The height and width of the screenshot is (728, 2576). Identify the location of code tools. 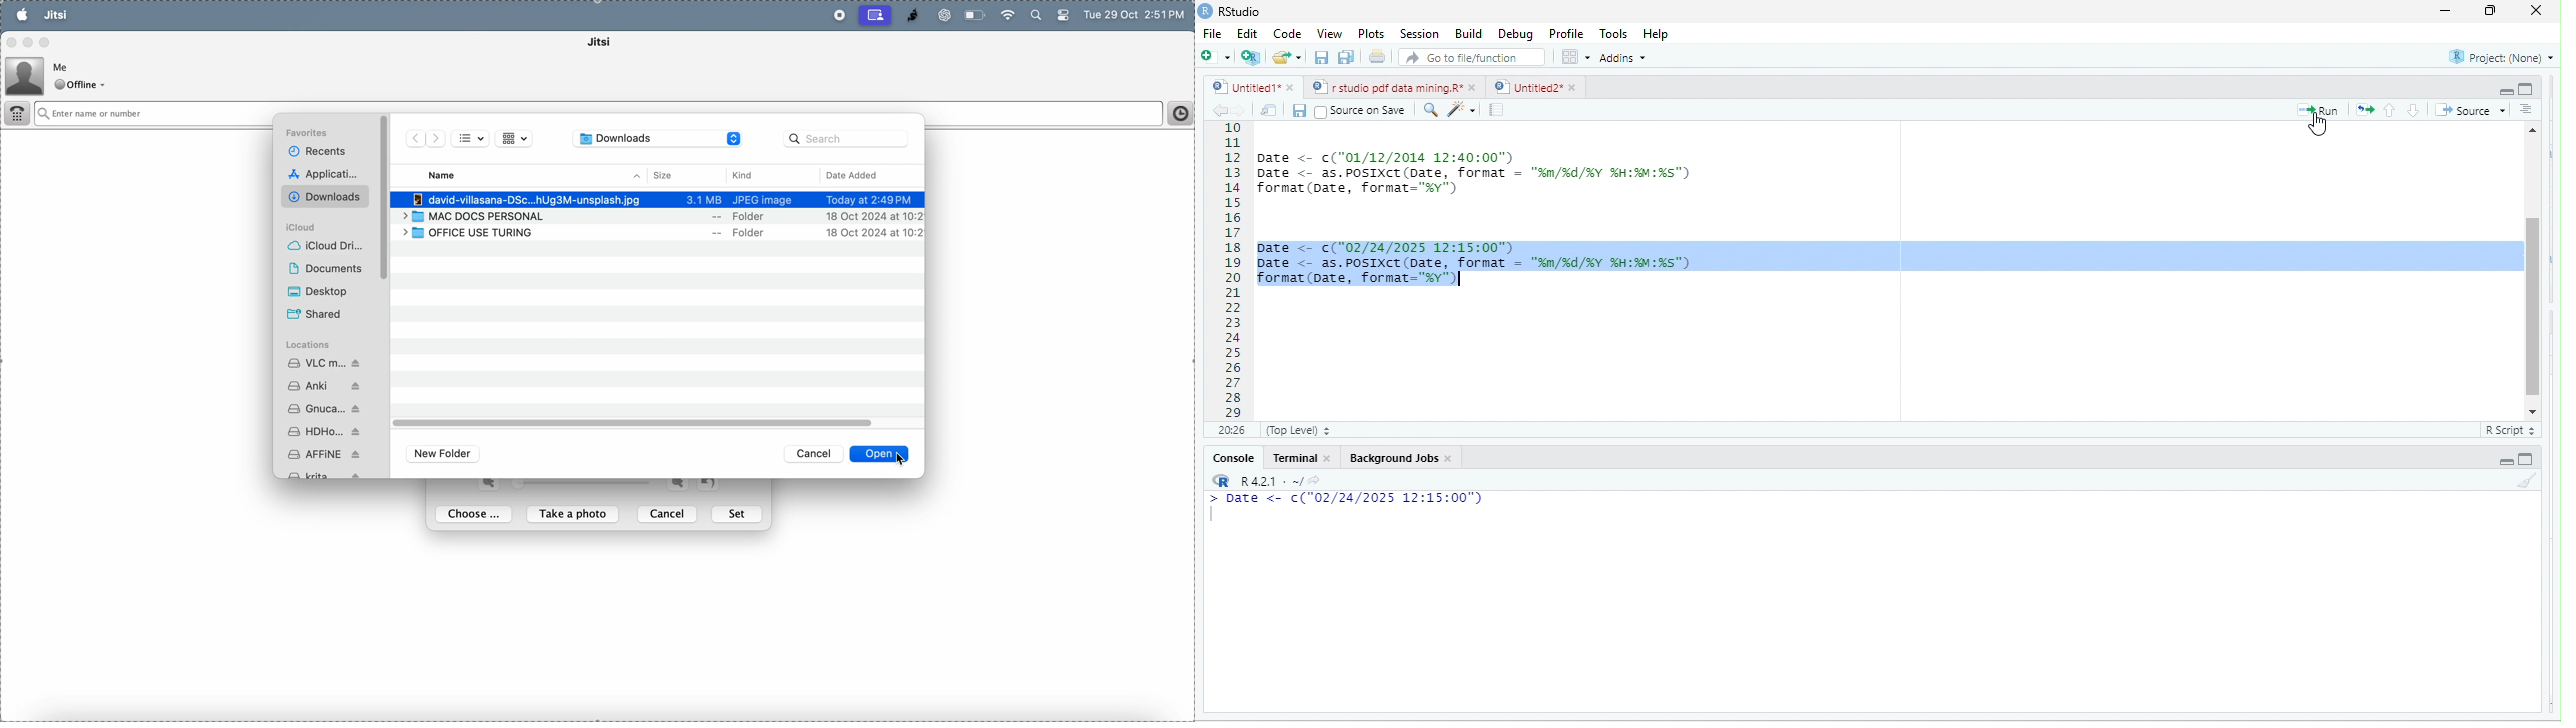
(1463, 110).